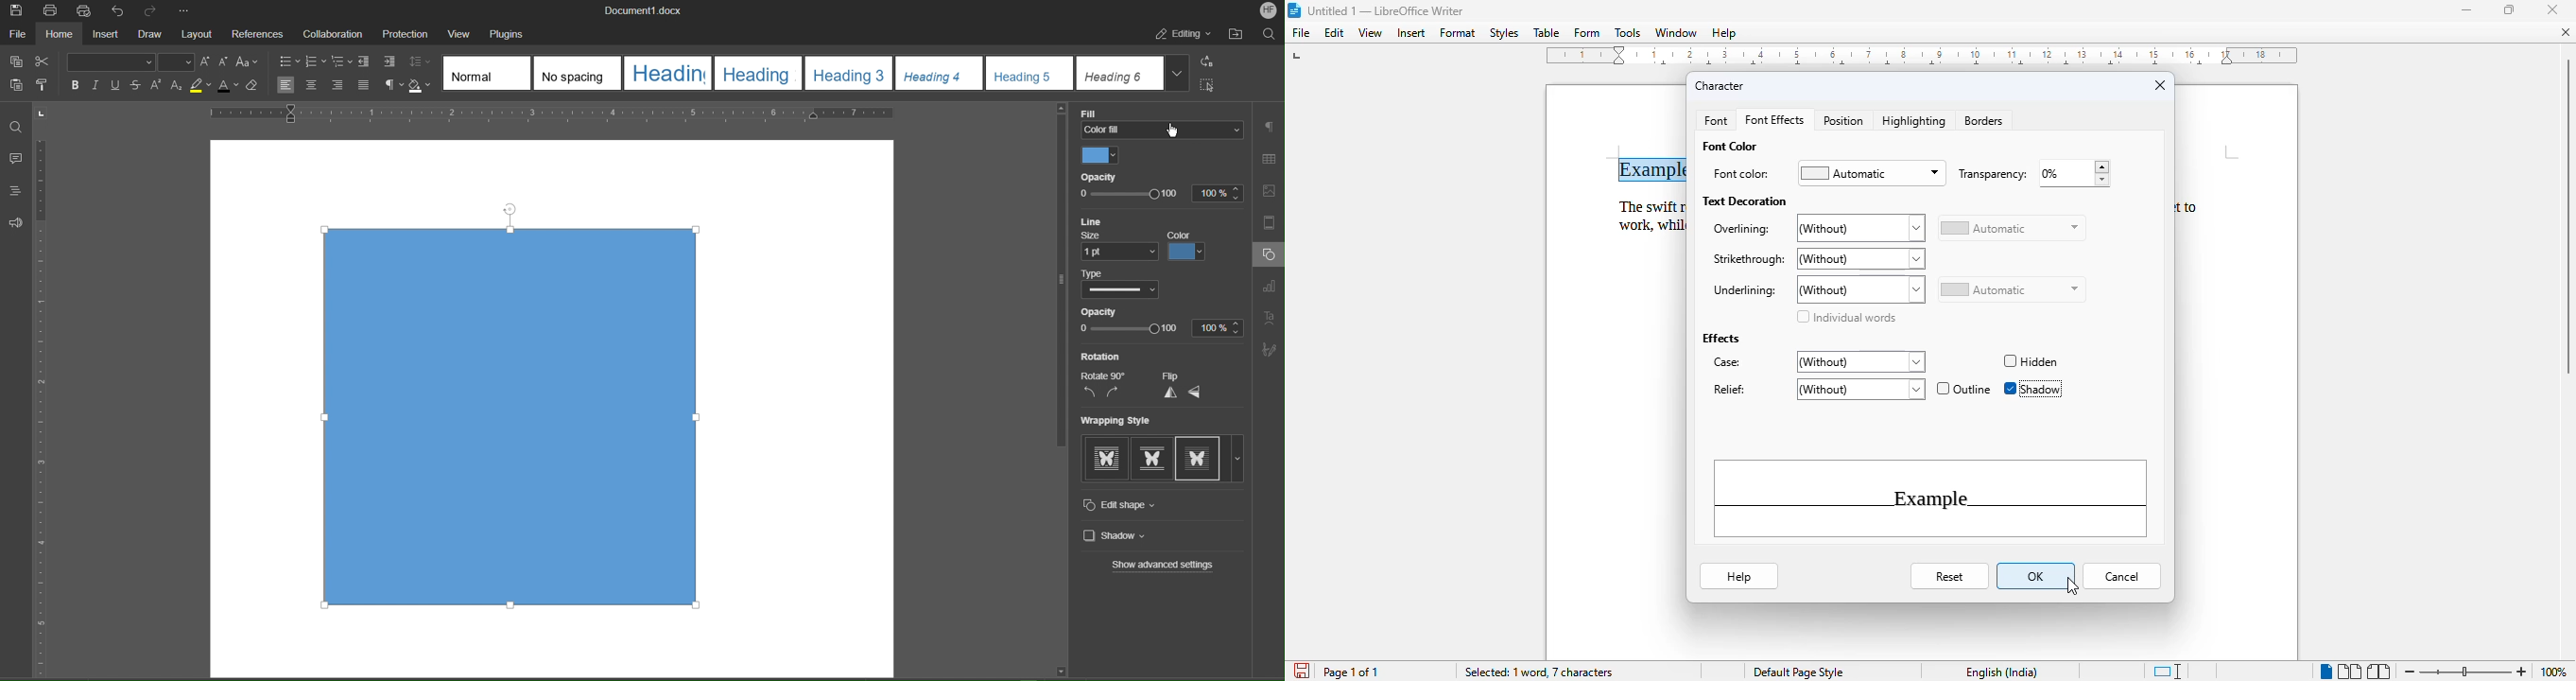 The height and width of the screenshot is (700, 2576). Describe the element at coordinates (84, 11) in the screenshot. I see `Quick Print` at that location.